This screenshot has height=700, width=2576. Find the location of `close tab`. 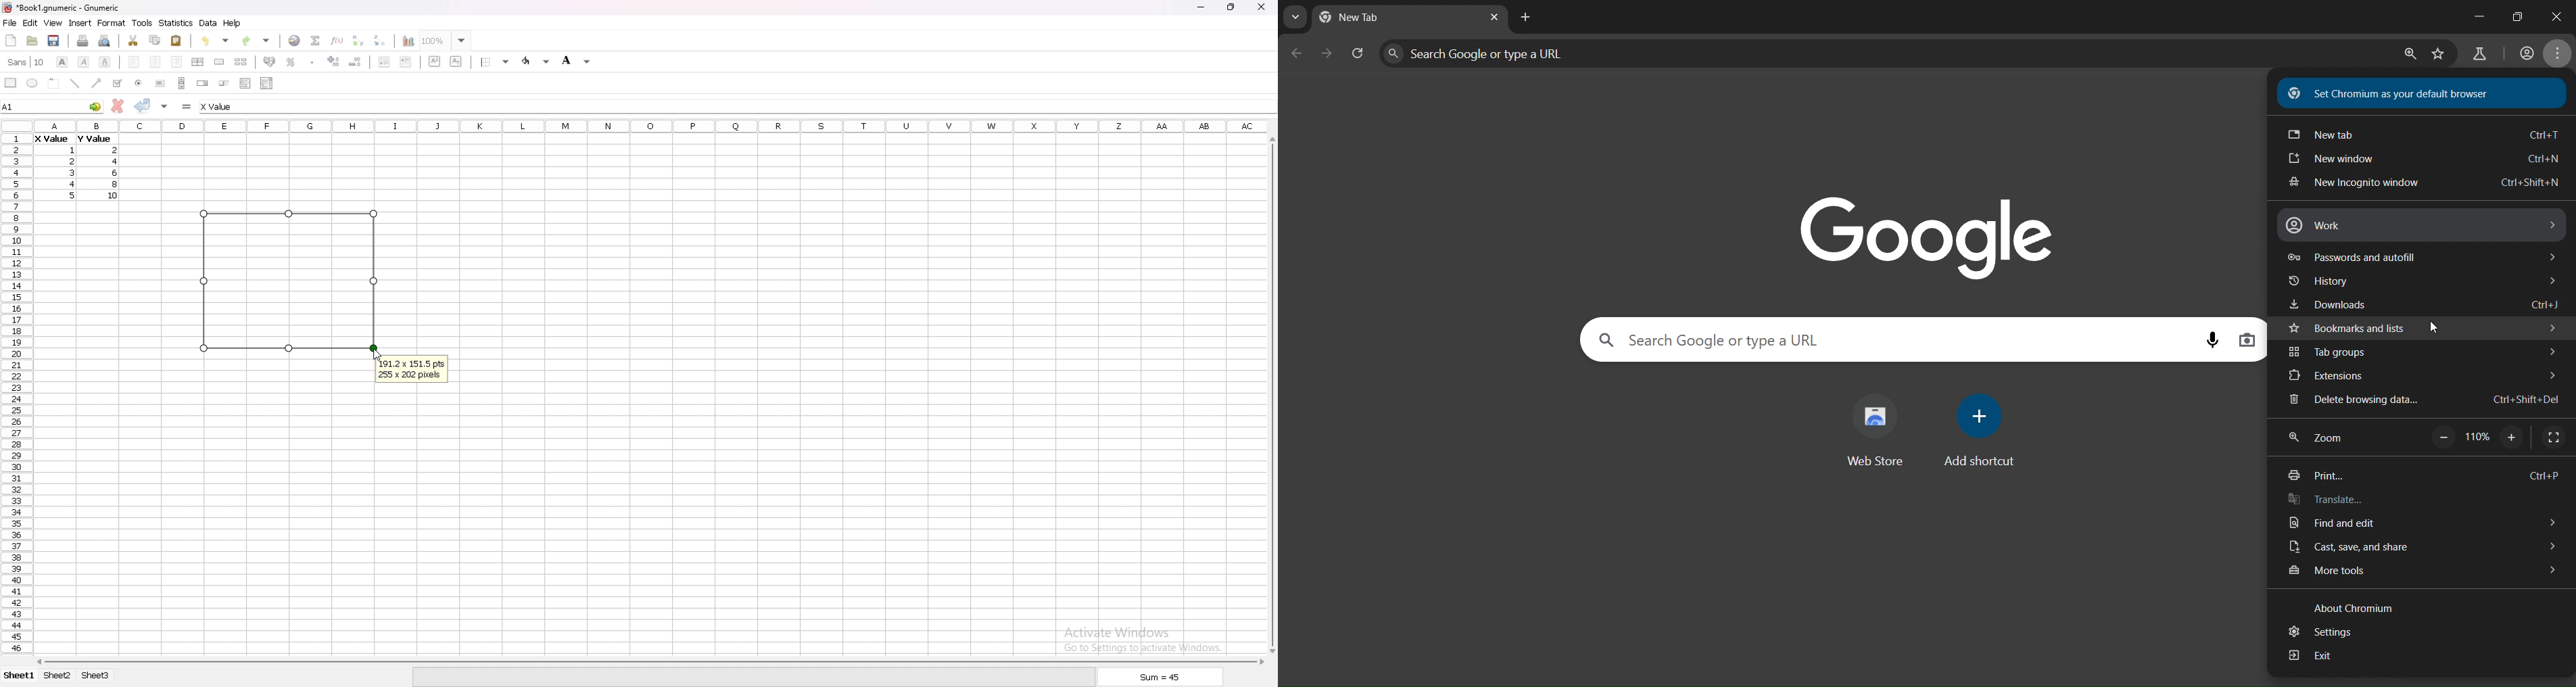

close tab is located at coordinates (1496, 17).